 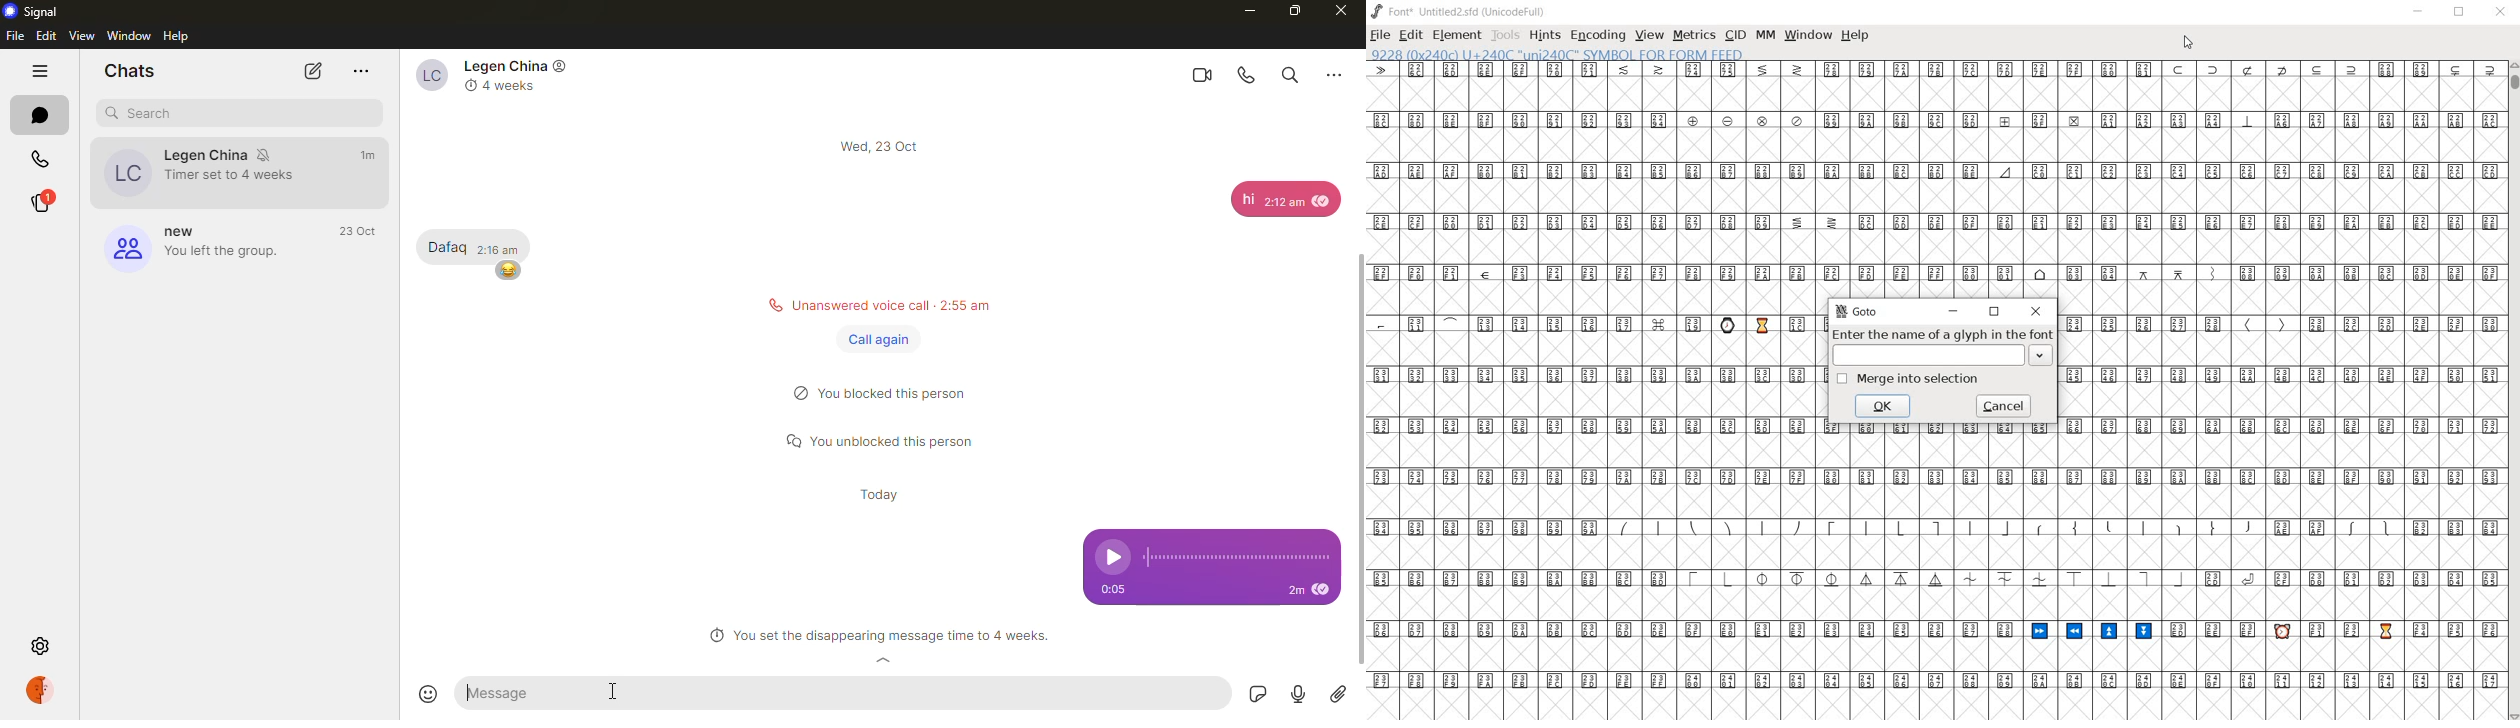 What do you see at coordinates (1809, 35) in the screenshot?
I see `window` at bounding box center [1809, 35].